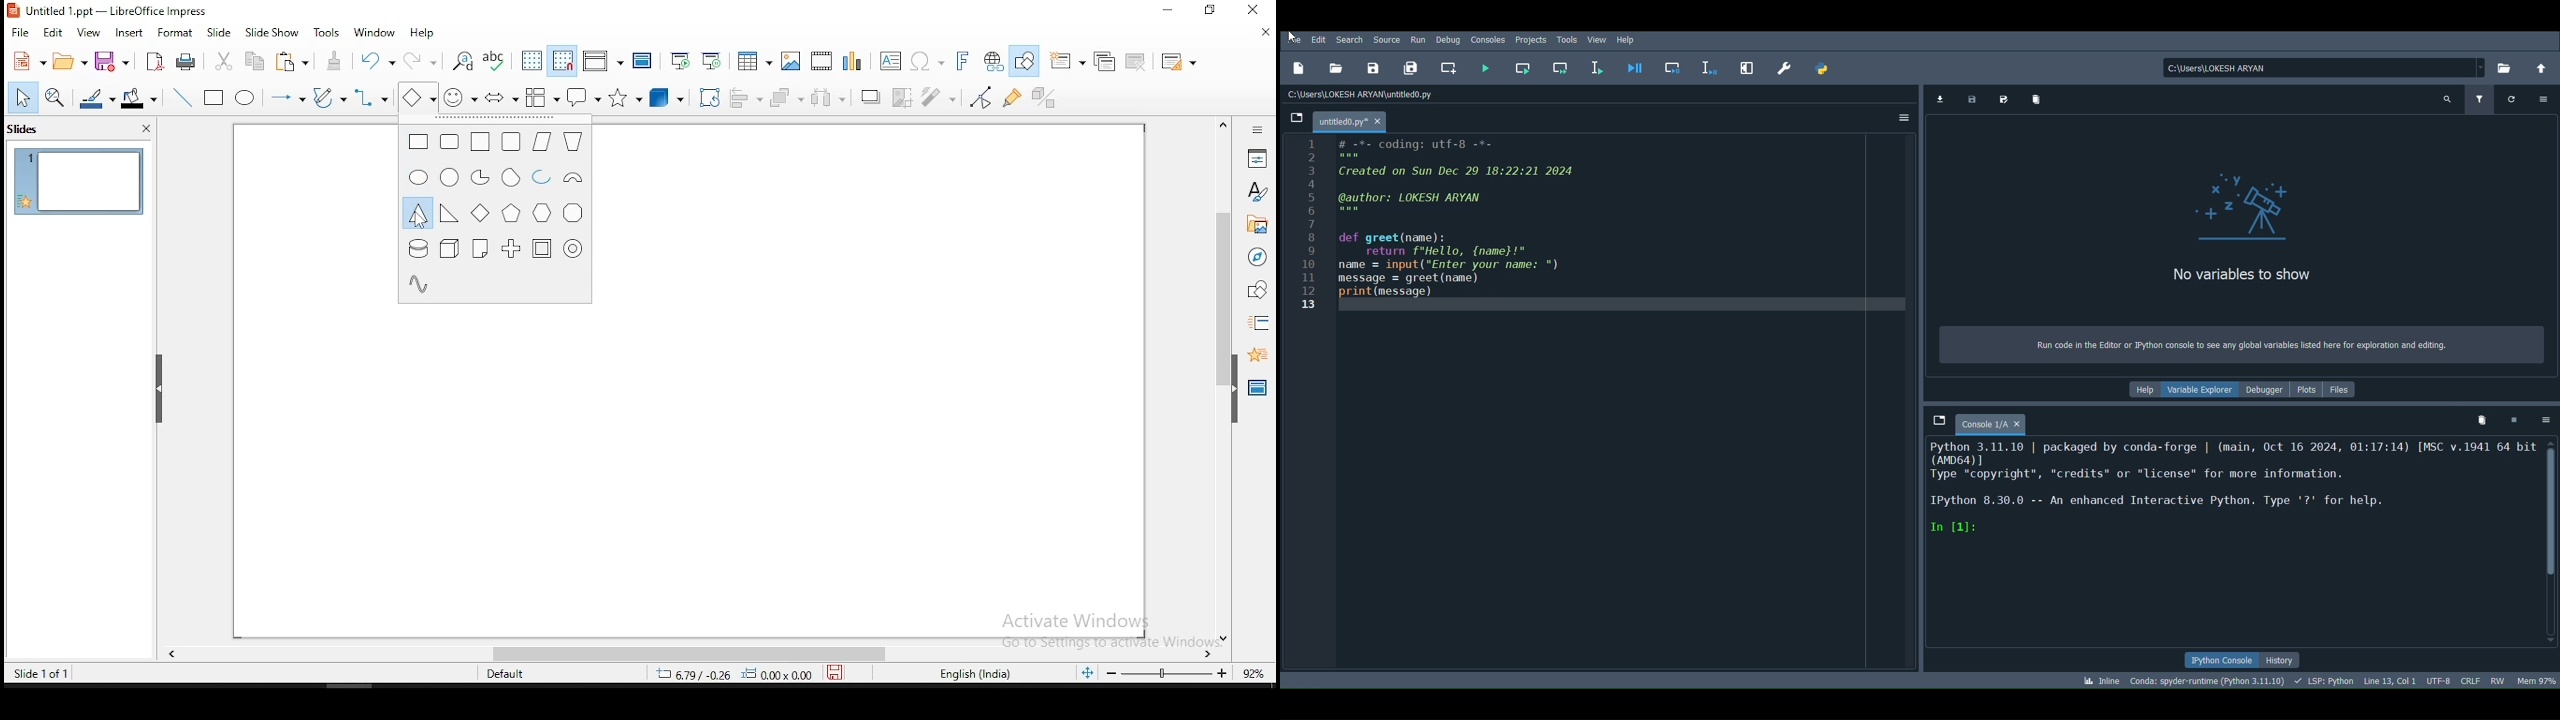 This screenshot has height=728, width=2576. I want to click on crop image, so click(904, 96).